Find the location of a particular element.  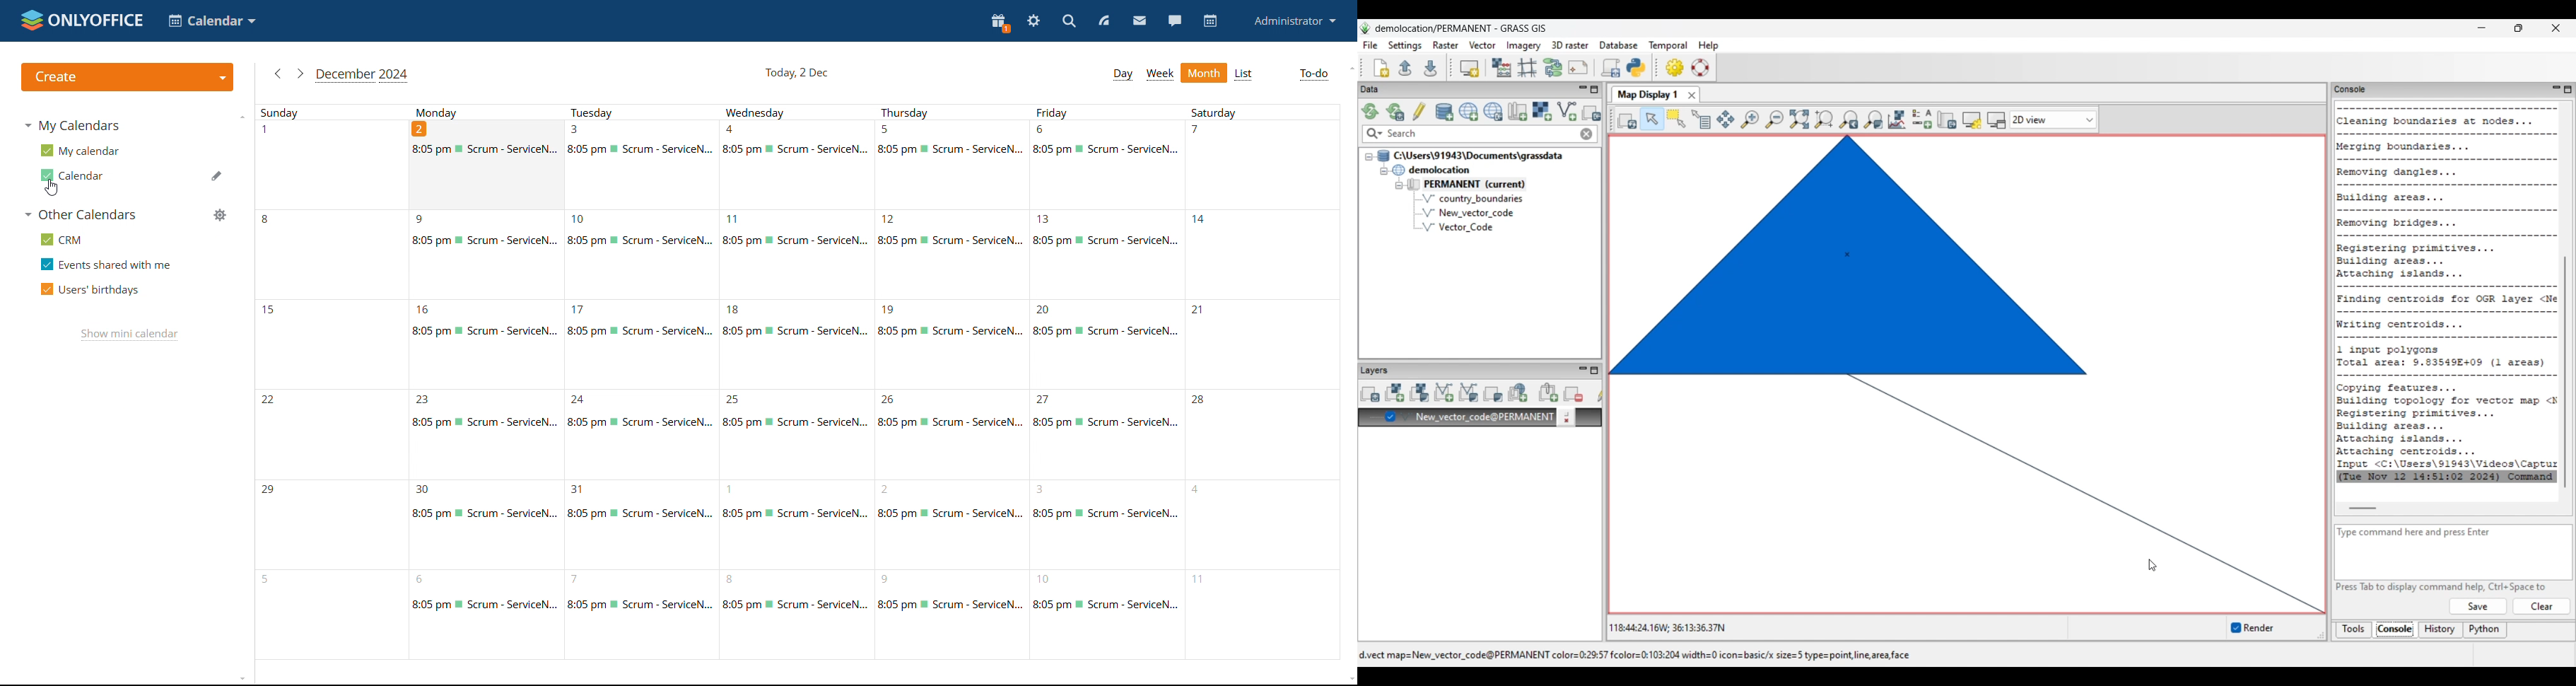

Double click to collapse Permanent is located at coordinates (1484, 185).